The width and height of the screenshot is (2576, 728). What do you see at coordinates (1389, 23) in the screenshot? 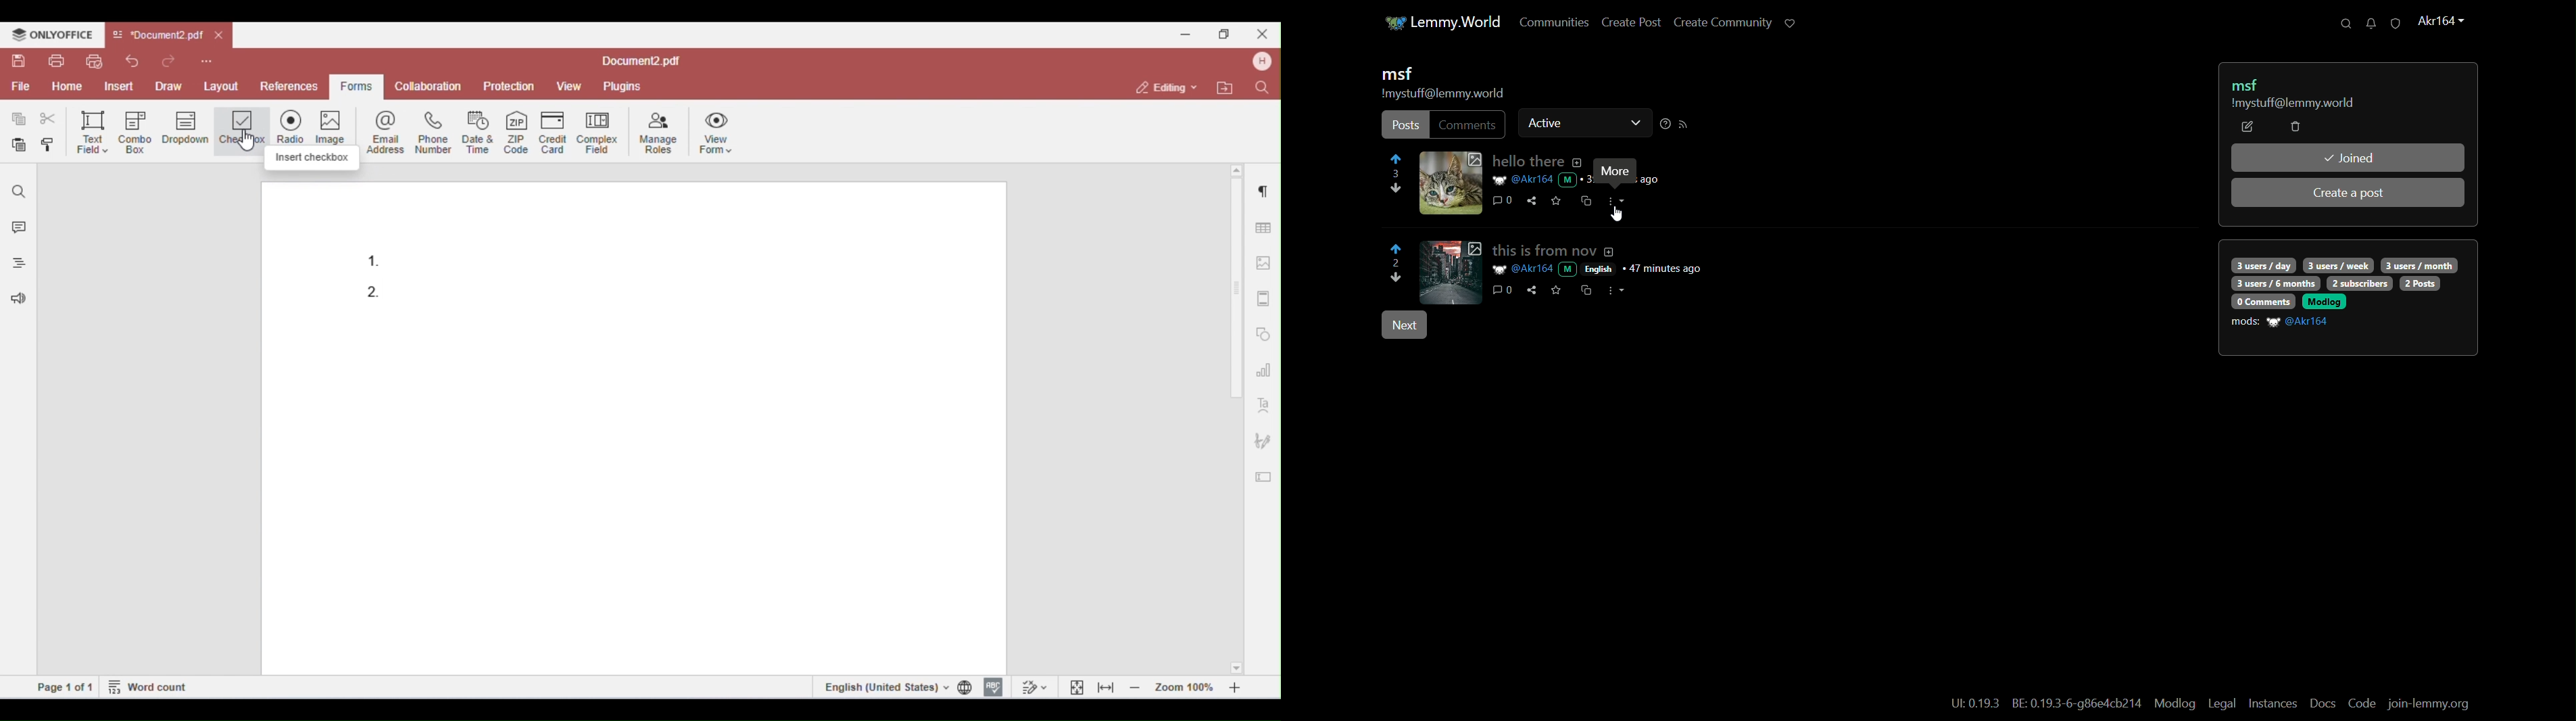
I see `icon` at bounding box center [1389, 23].